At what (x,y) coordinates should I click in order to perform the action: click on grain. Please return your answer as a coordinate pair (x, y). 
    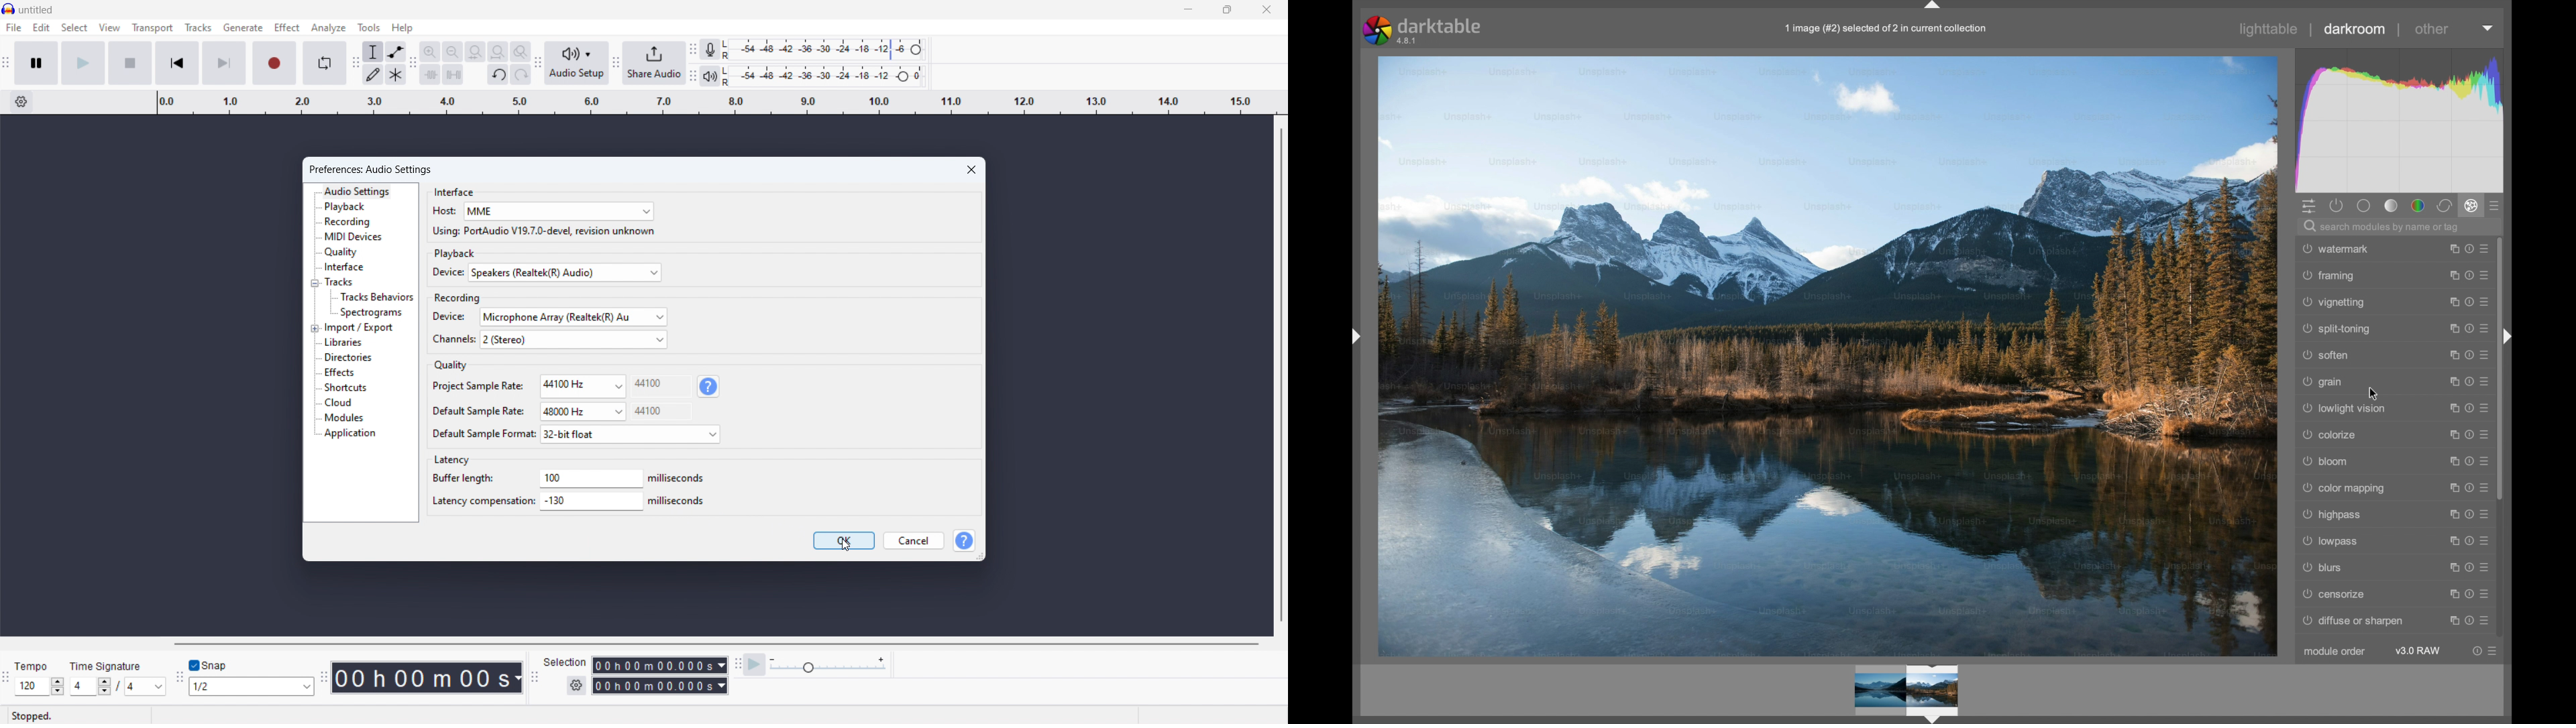
    Looking at the image, I should click on (2324, 382).